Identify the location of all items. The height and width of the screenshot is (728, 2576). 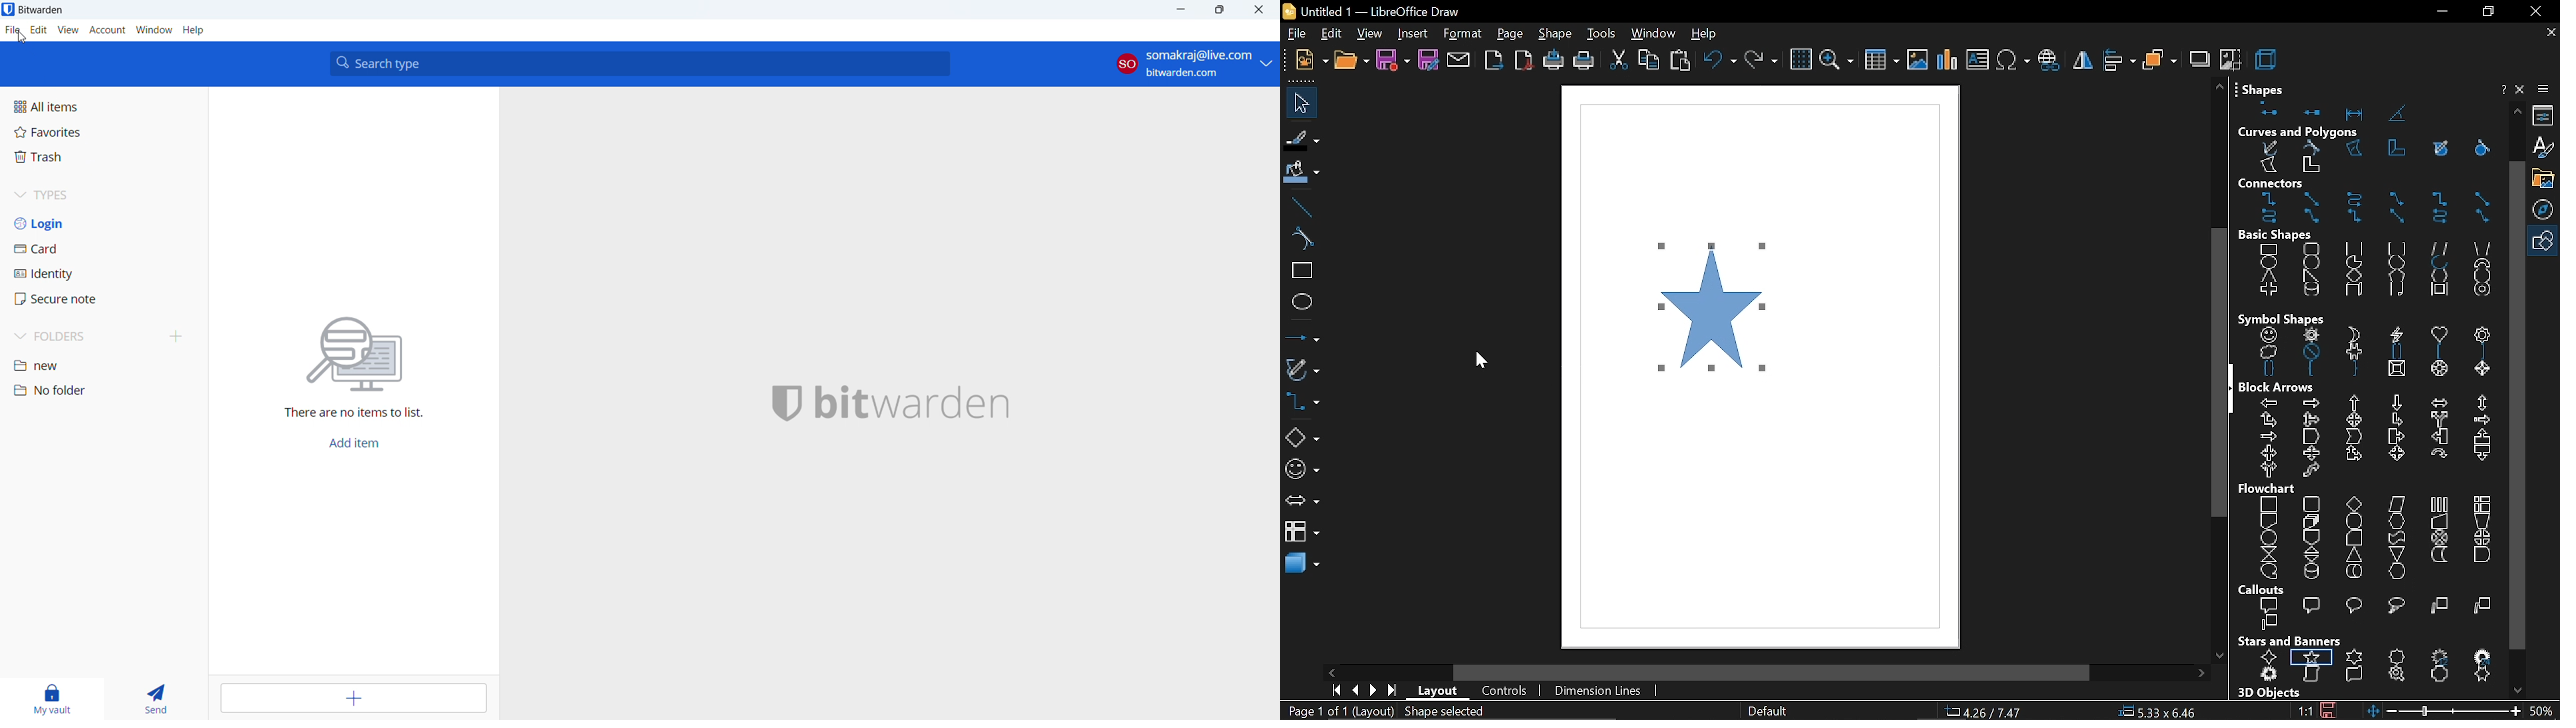
(103, 105).